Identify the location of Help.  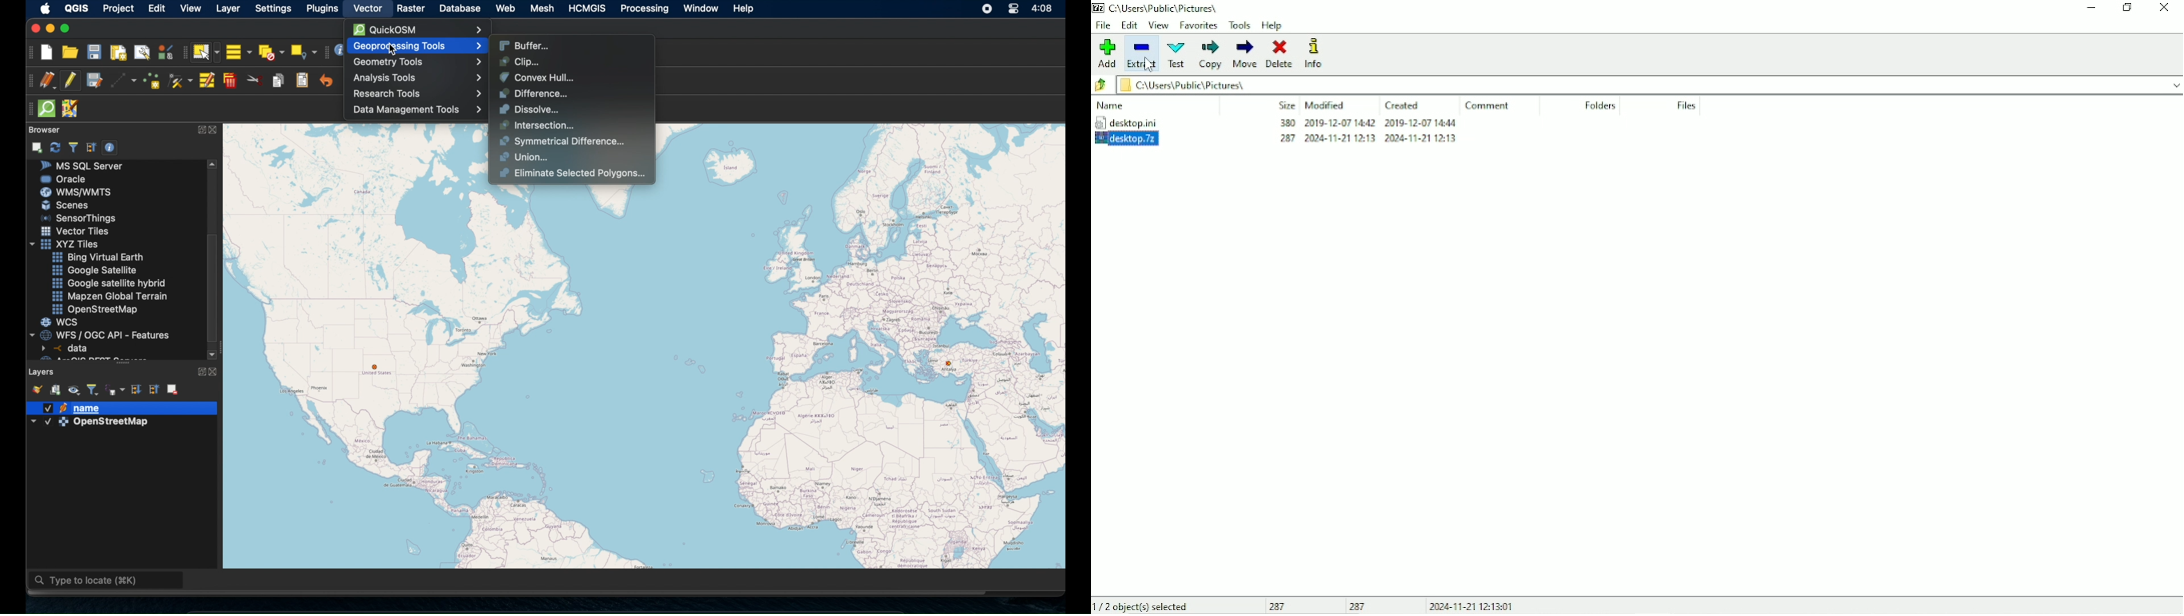
(1272, 26).